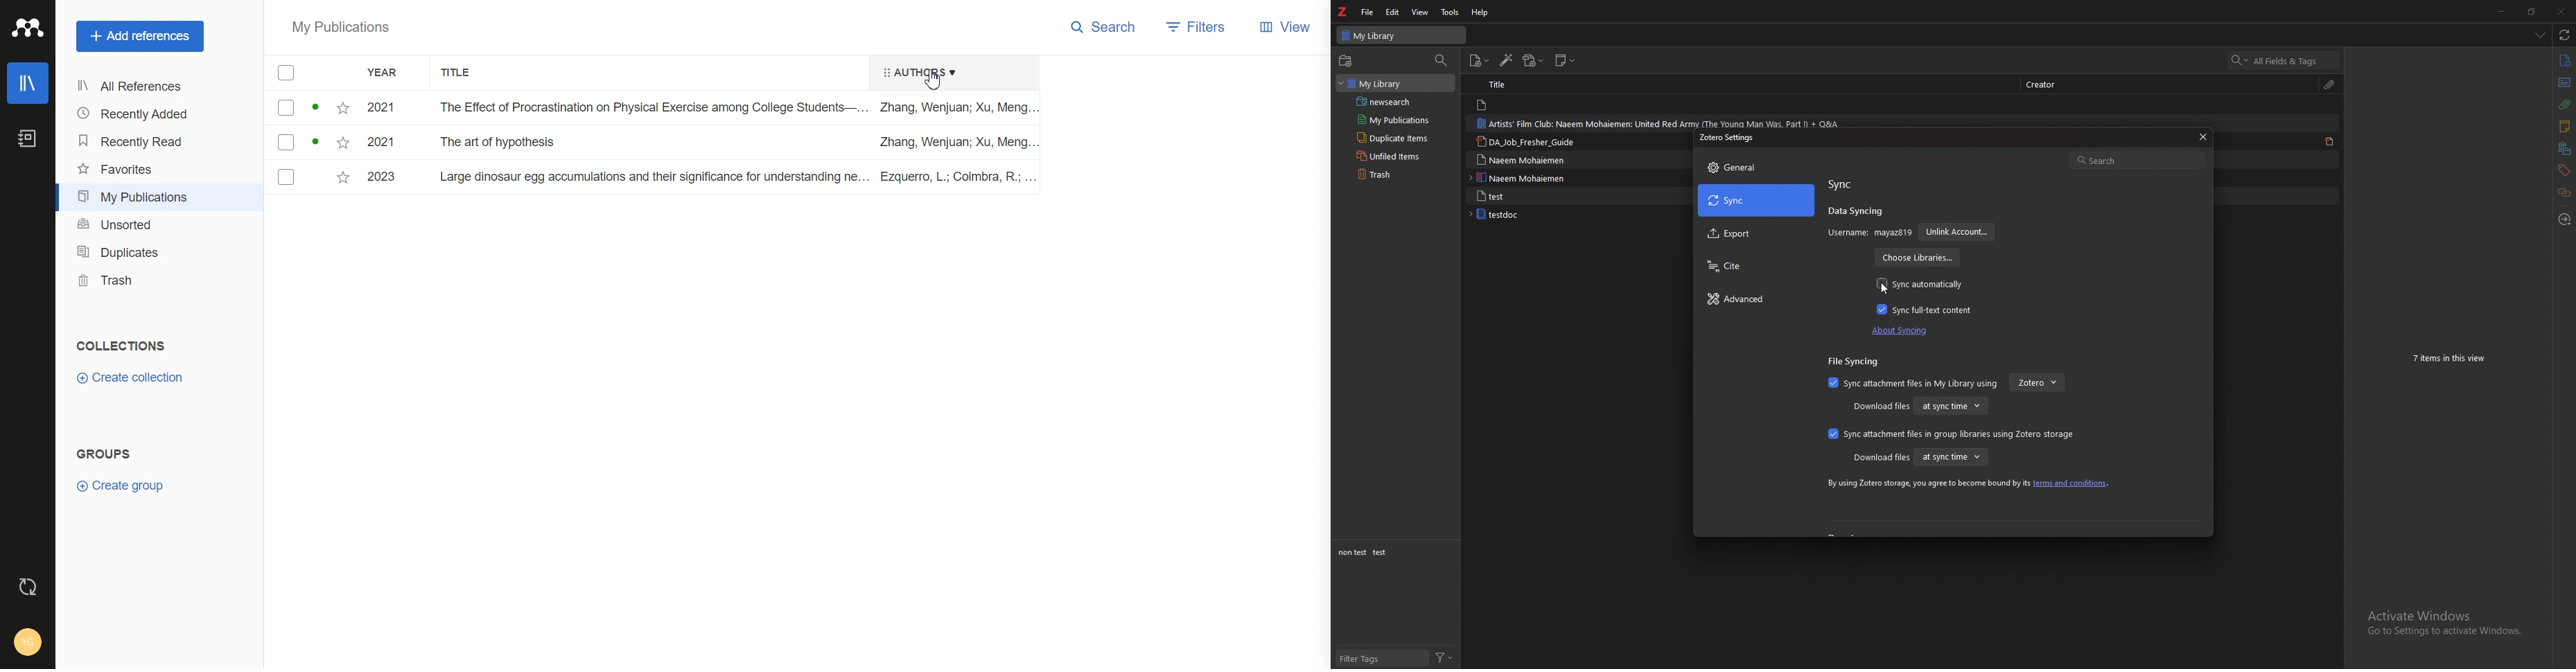 The image size is (2576, 672). What do you see at coordinates (2201, 137) in the screenshot?
I see `close` at bounding box center [2201, 137].